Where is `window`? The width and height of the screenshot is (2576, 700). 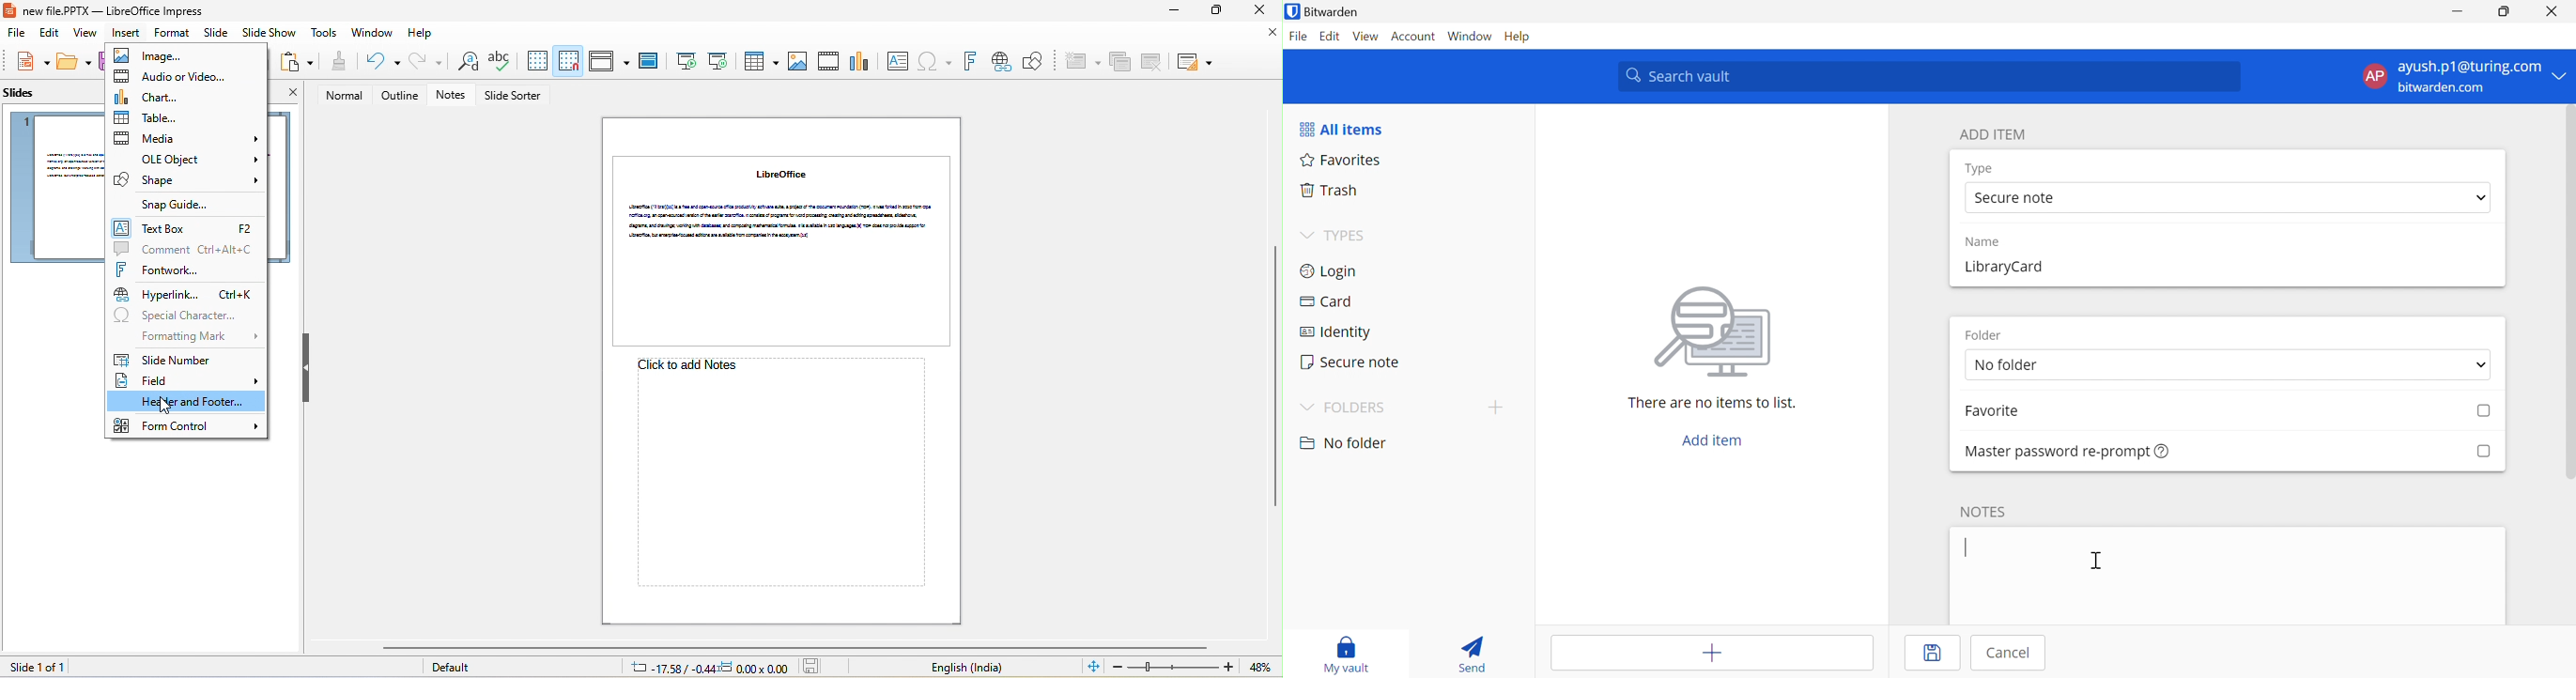
window is located at coordinates (373, 33).